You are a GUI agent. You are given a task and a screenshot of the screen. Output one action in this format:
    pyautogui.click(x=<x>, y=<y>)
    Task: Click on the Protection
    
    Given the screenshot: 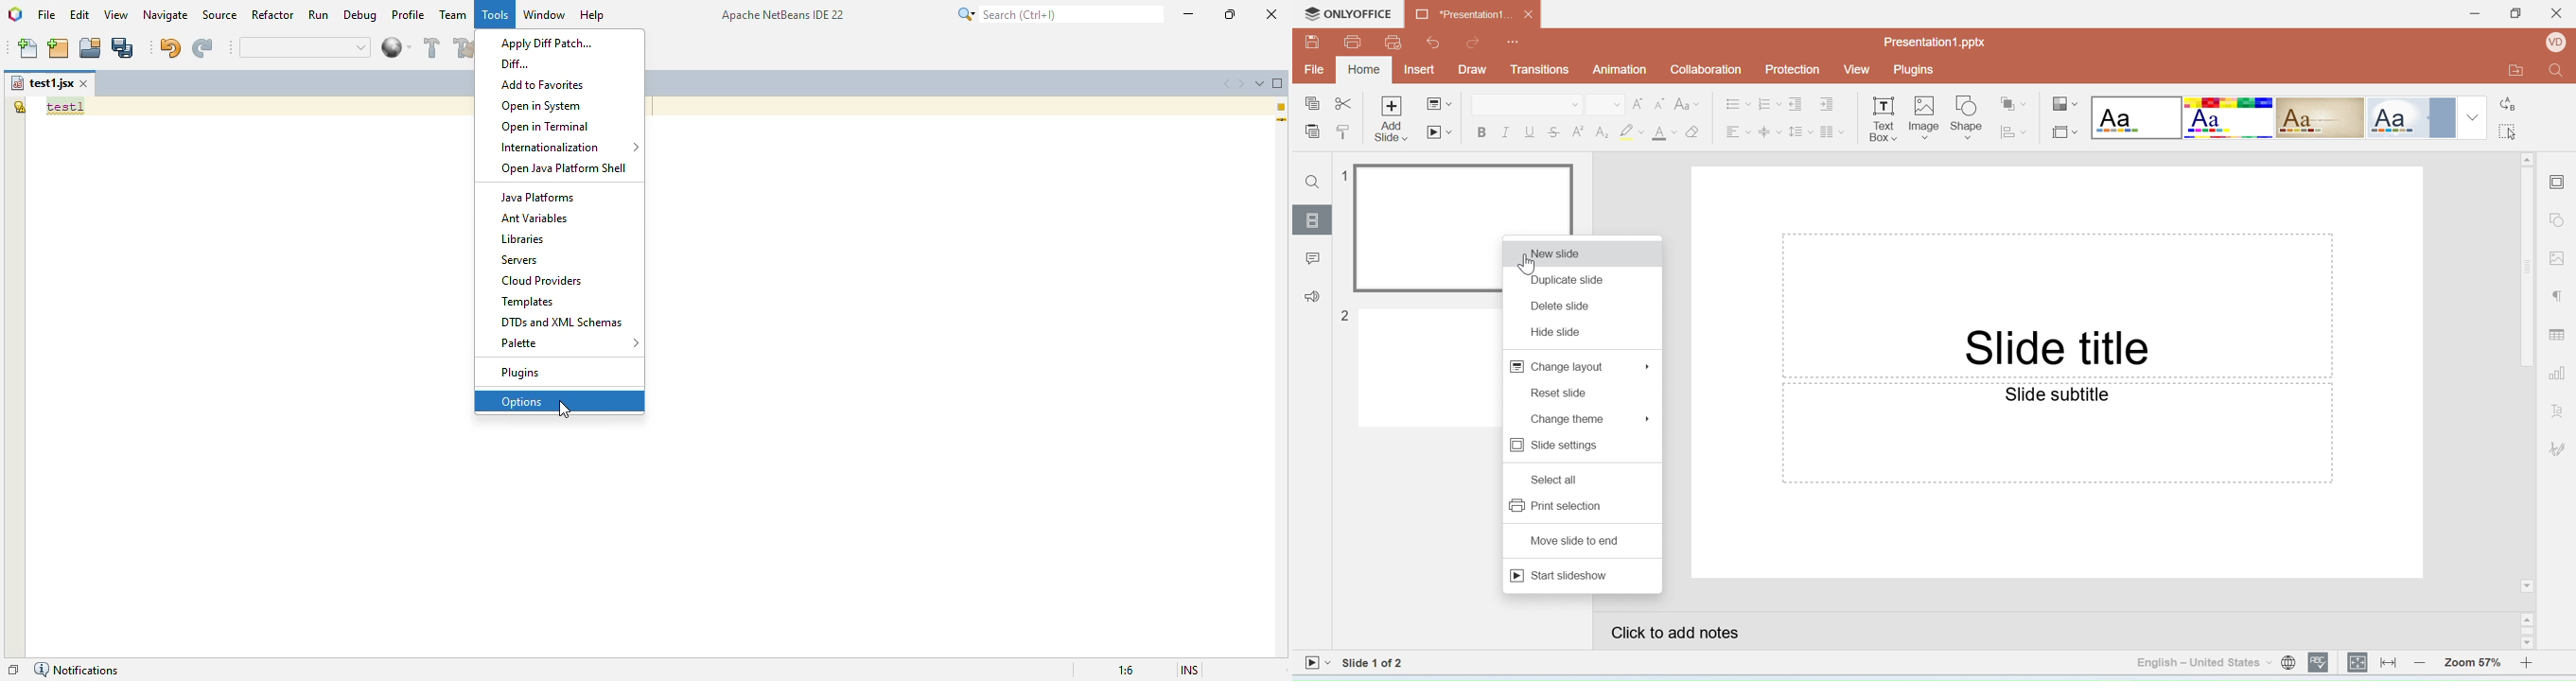 What is the action you would take?
    pyautogui.click(x=1797, y=70)
    